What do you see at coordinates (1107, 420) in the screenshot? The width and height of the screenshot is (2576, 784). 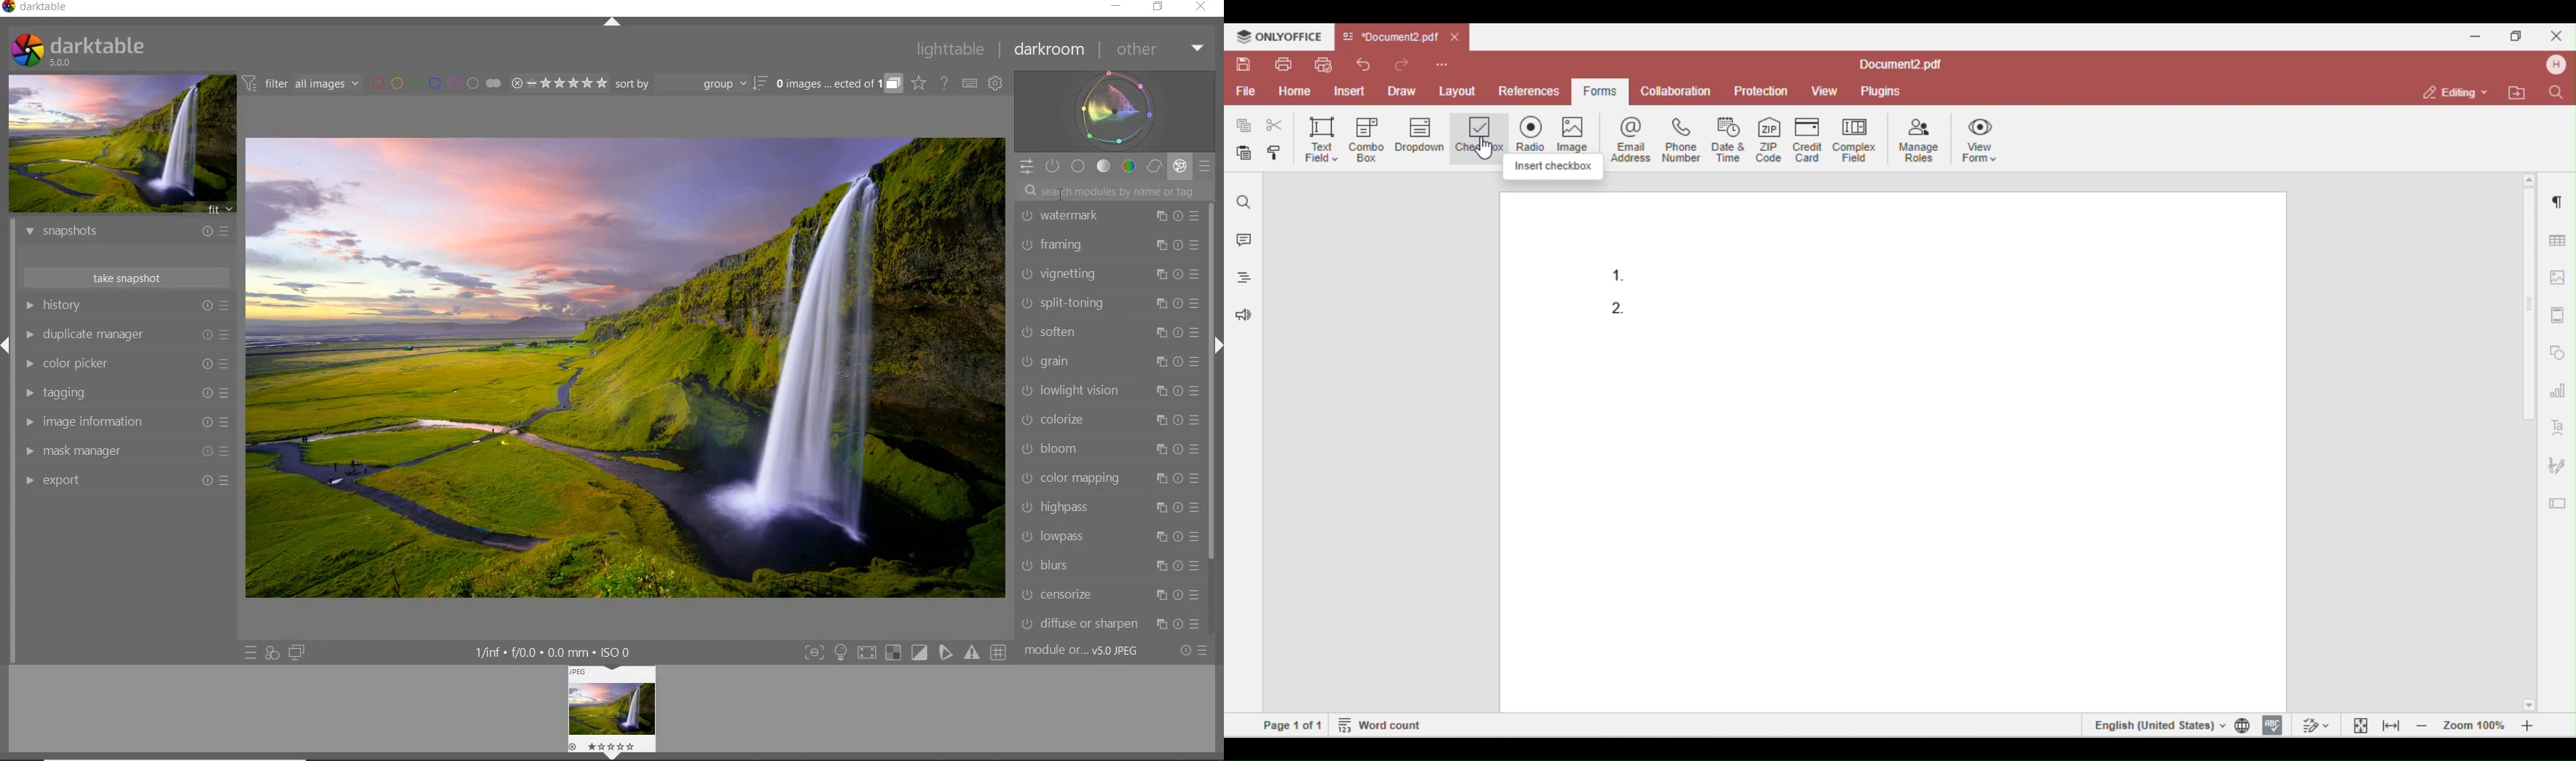 I see `colorize` at bounding box center [1107, 420].